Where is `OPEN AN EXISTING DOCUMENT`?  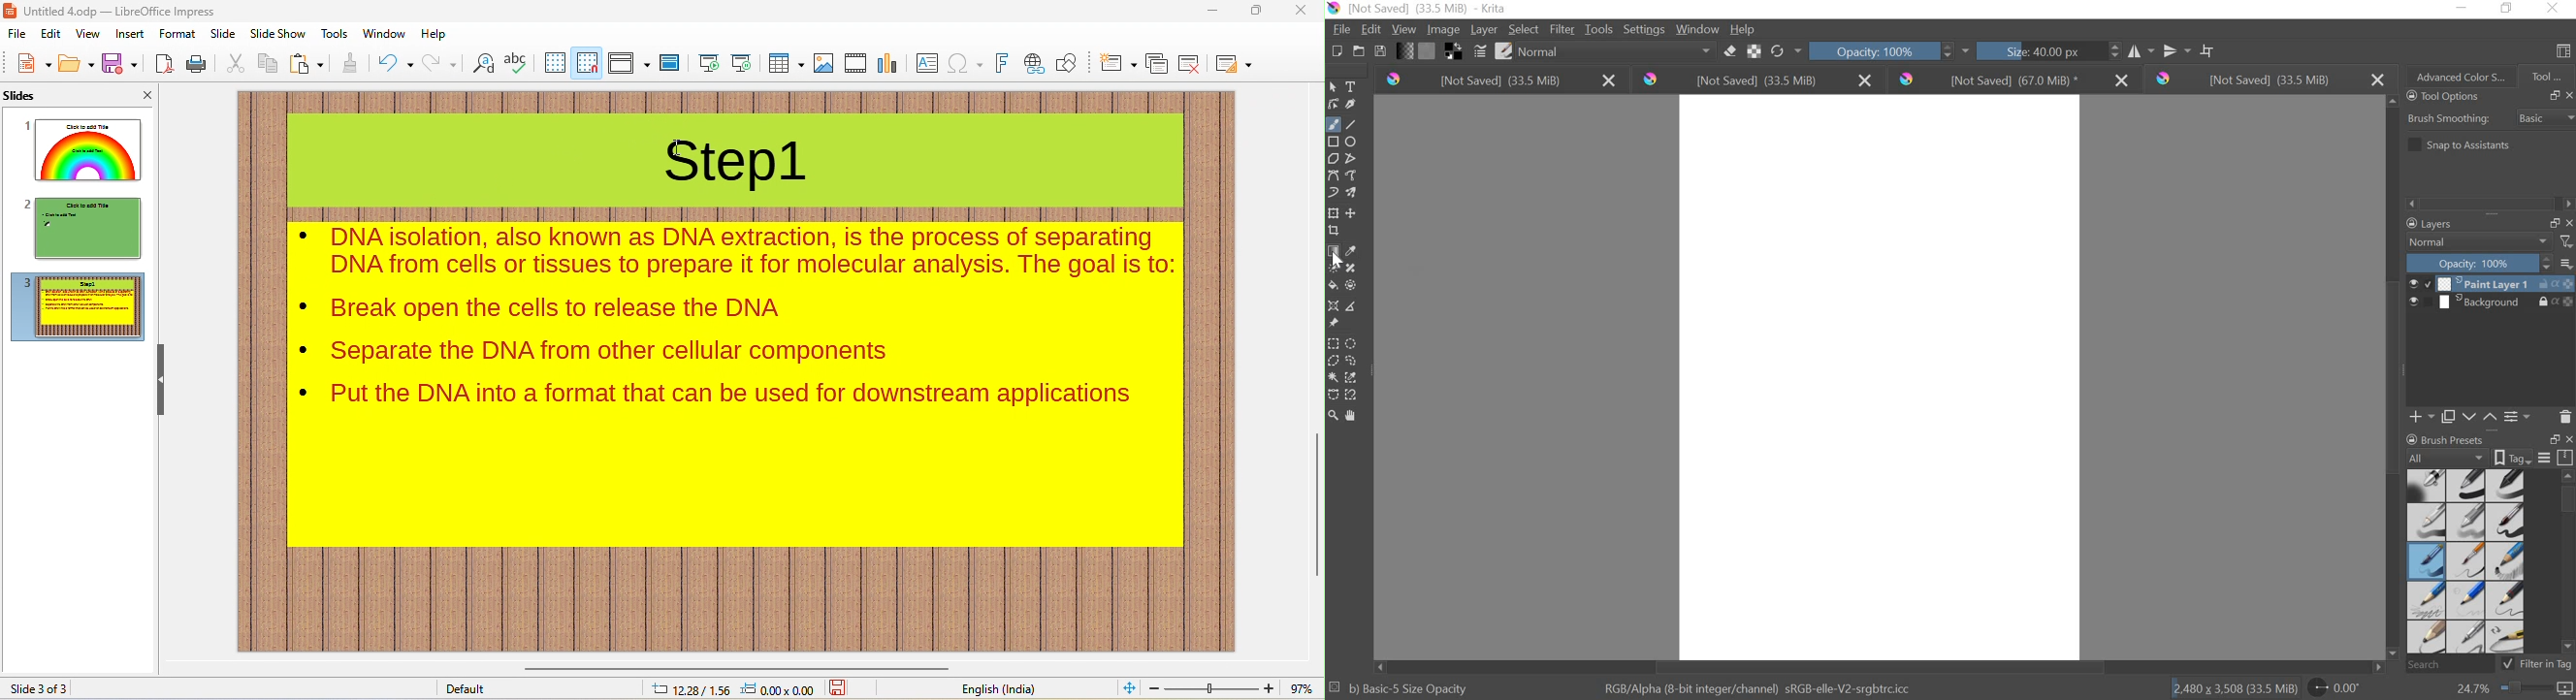
OPEN AN EXISTING DOCUMENT is located at coordinates (1356, 52).